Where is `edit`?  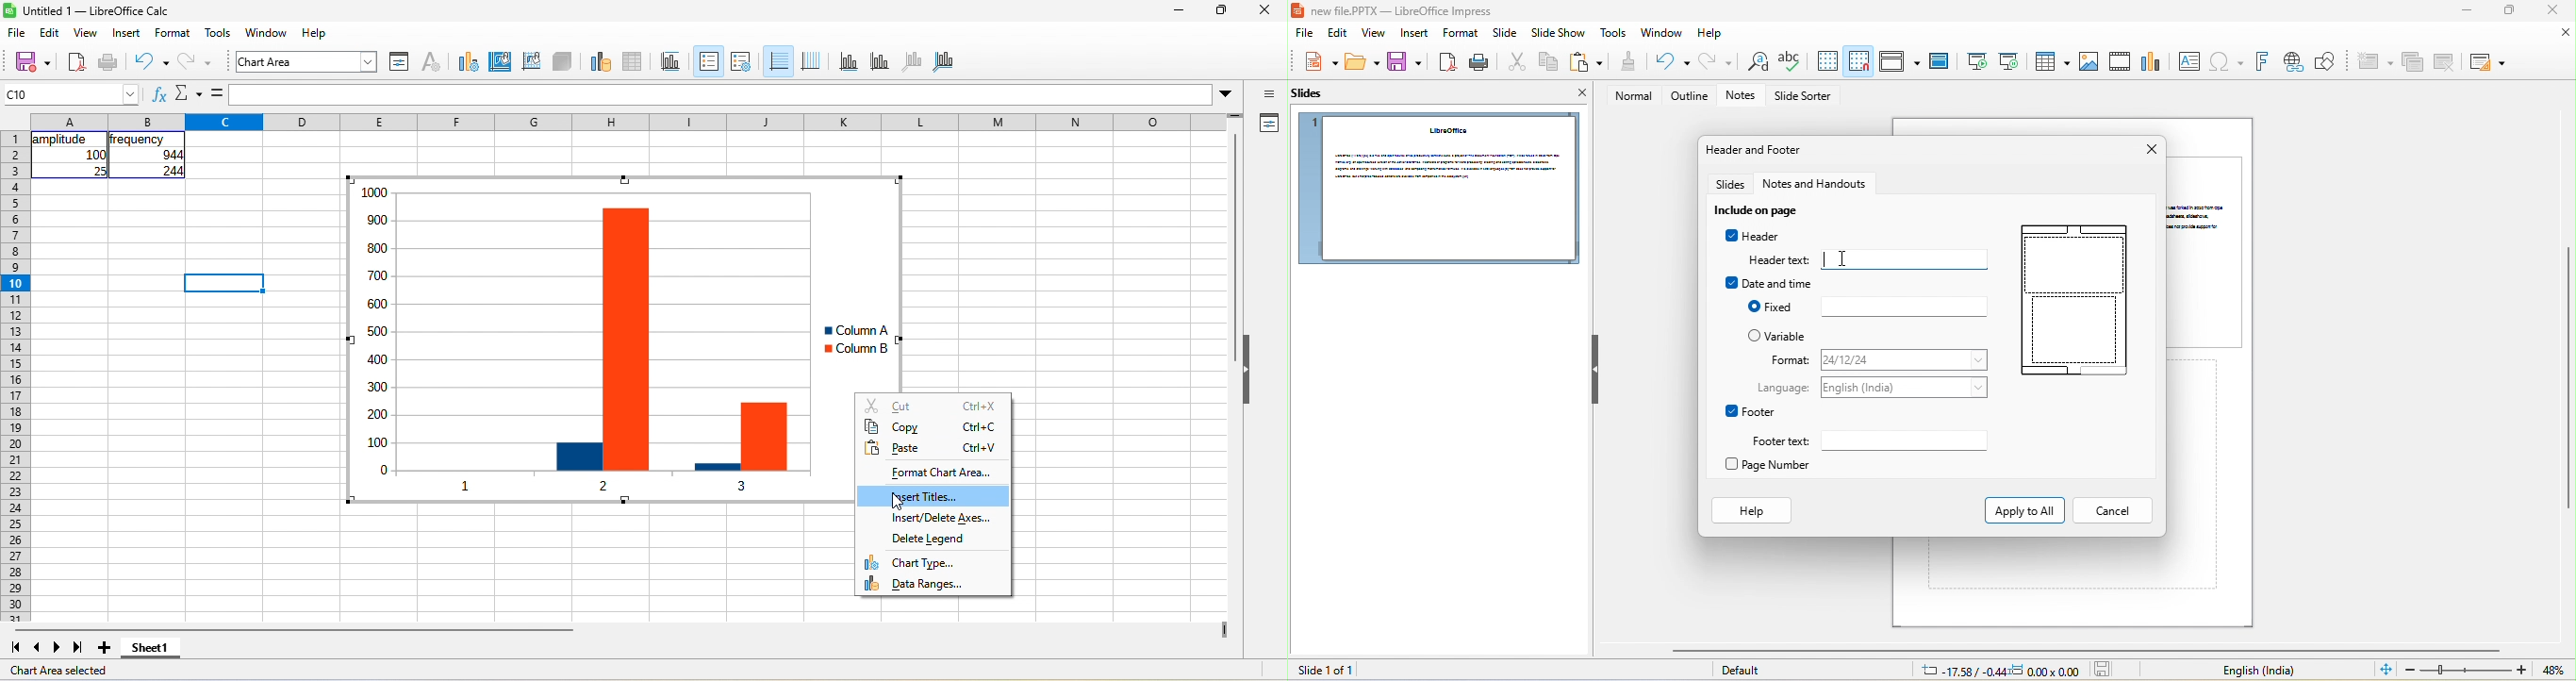 edit is located at coordinates (50, 32).